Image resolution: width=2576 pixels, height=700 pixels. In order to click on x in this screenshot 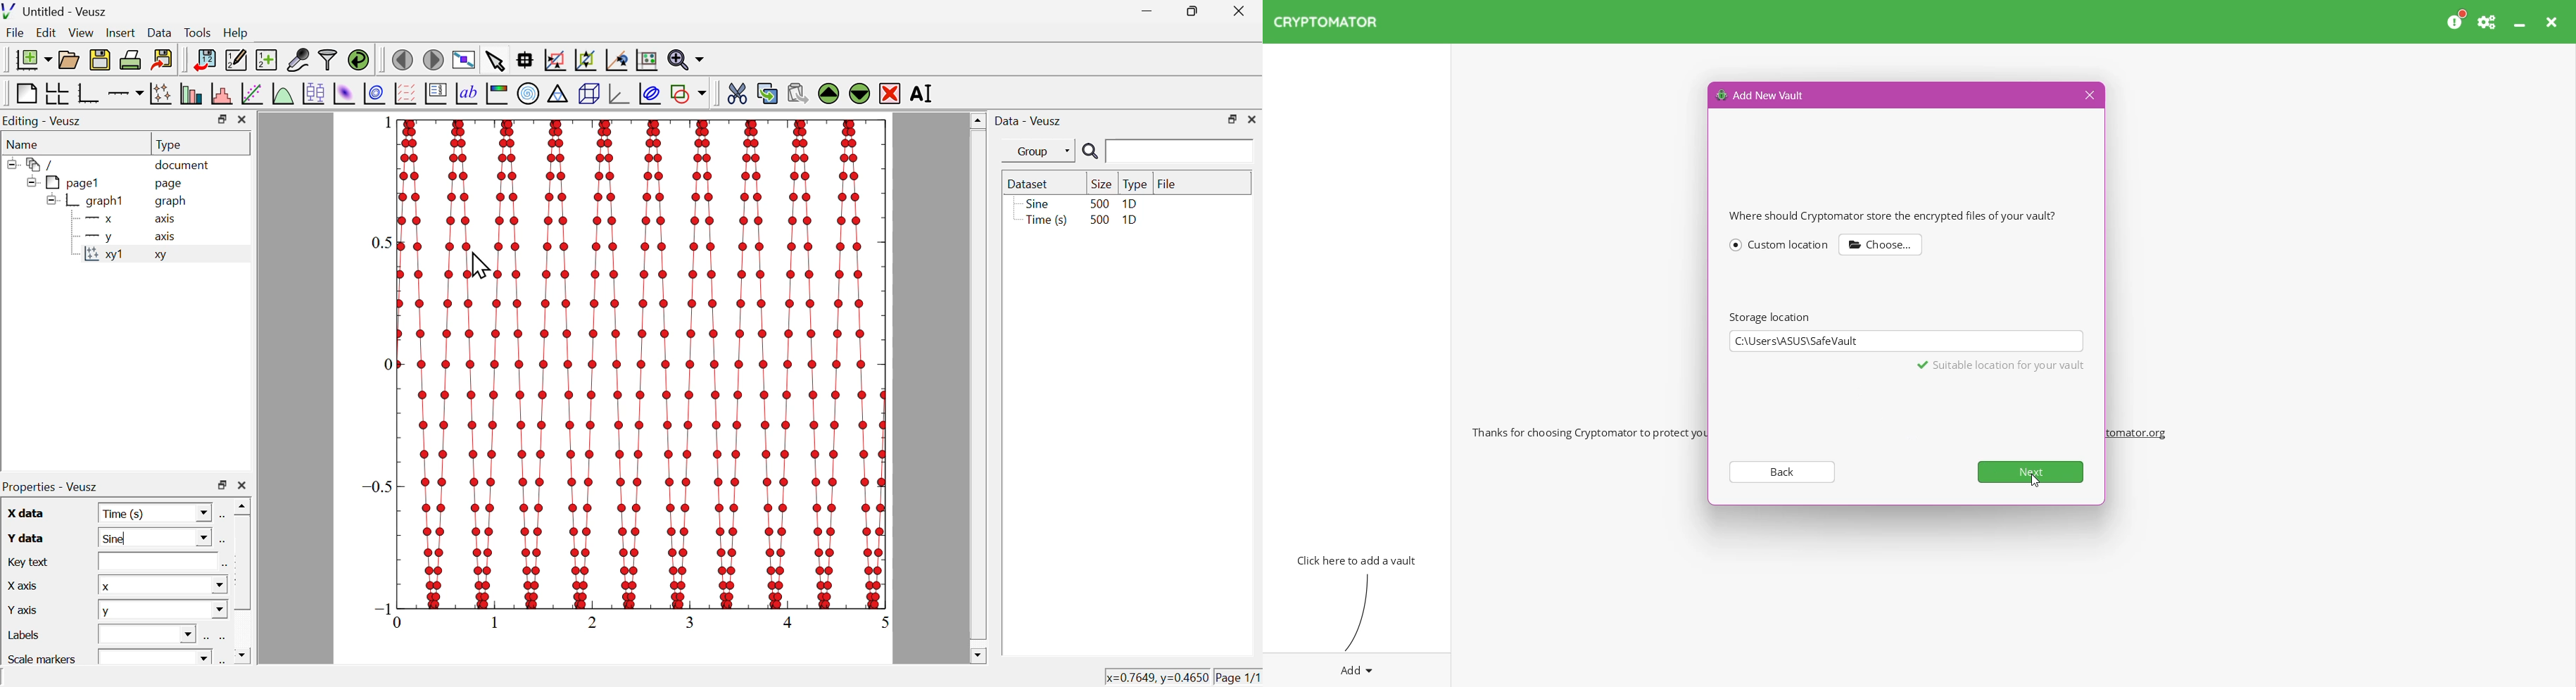, I will do `click(95, 220)`.